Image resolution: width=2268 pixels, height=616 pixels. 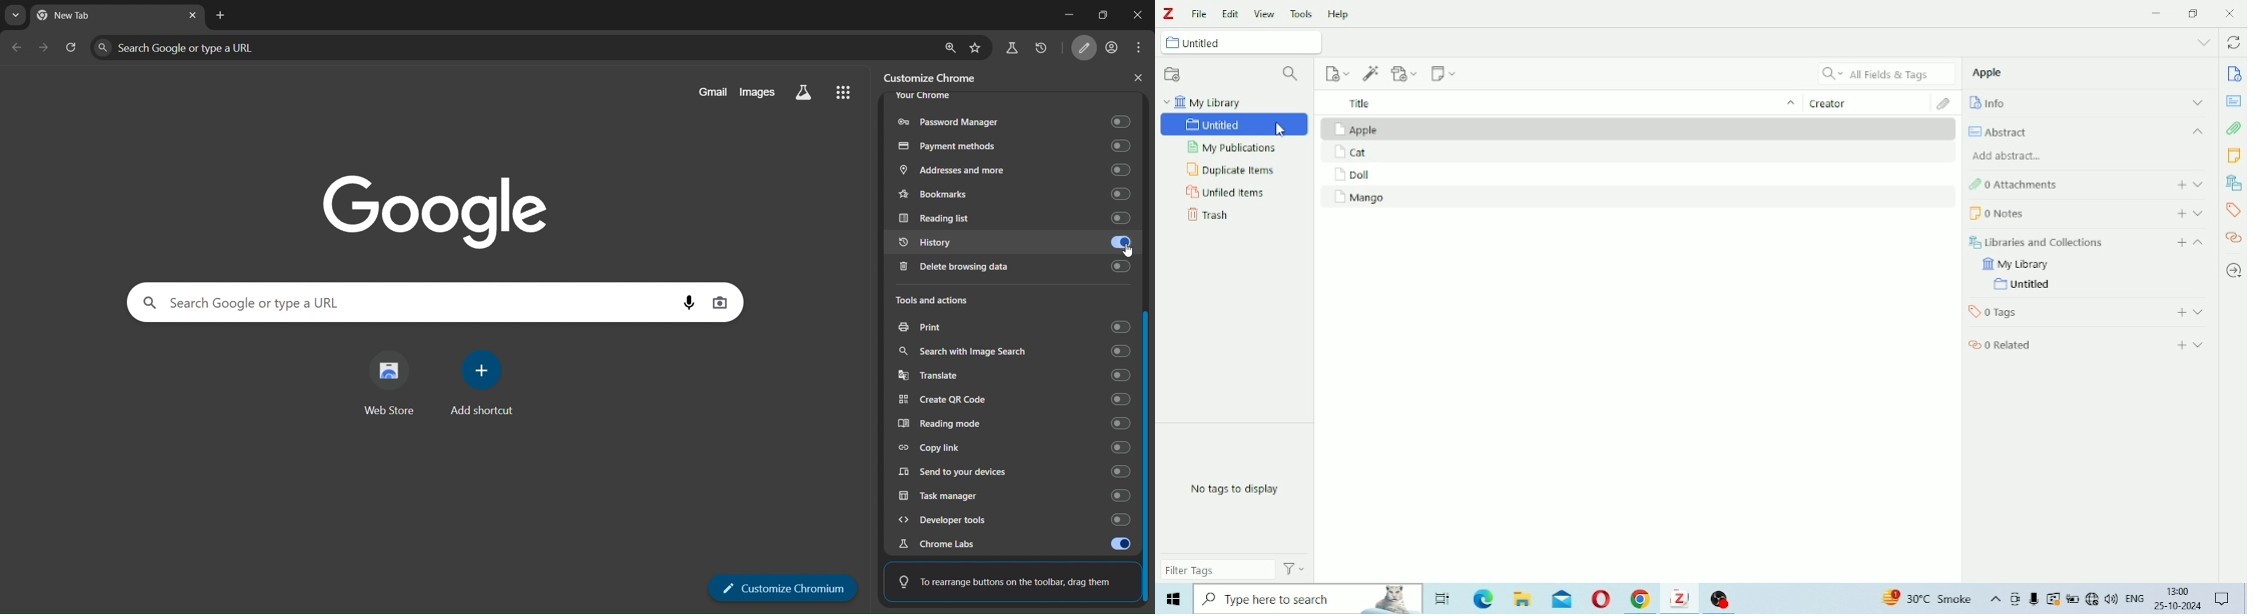 What do you see at coordinates (2014, 265) in the screenshot?
I see `My Library` at bounding box center [2014, 265].